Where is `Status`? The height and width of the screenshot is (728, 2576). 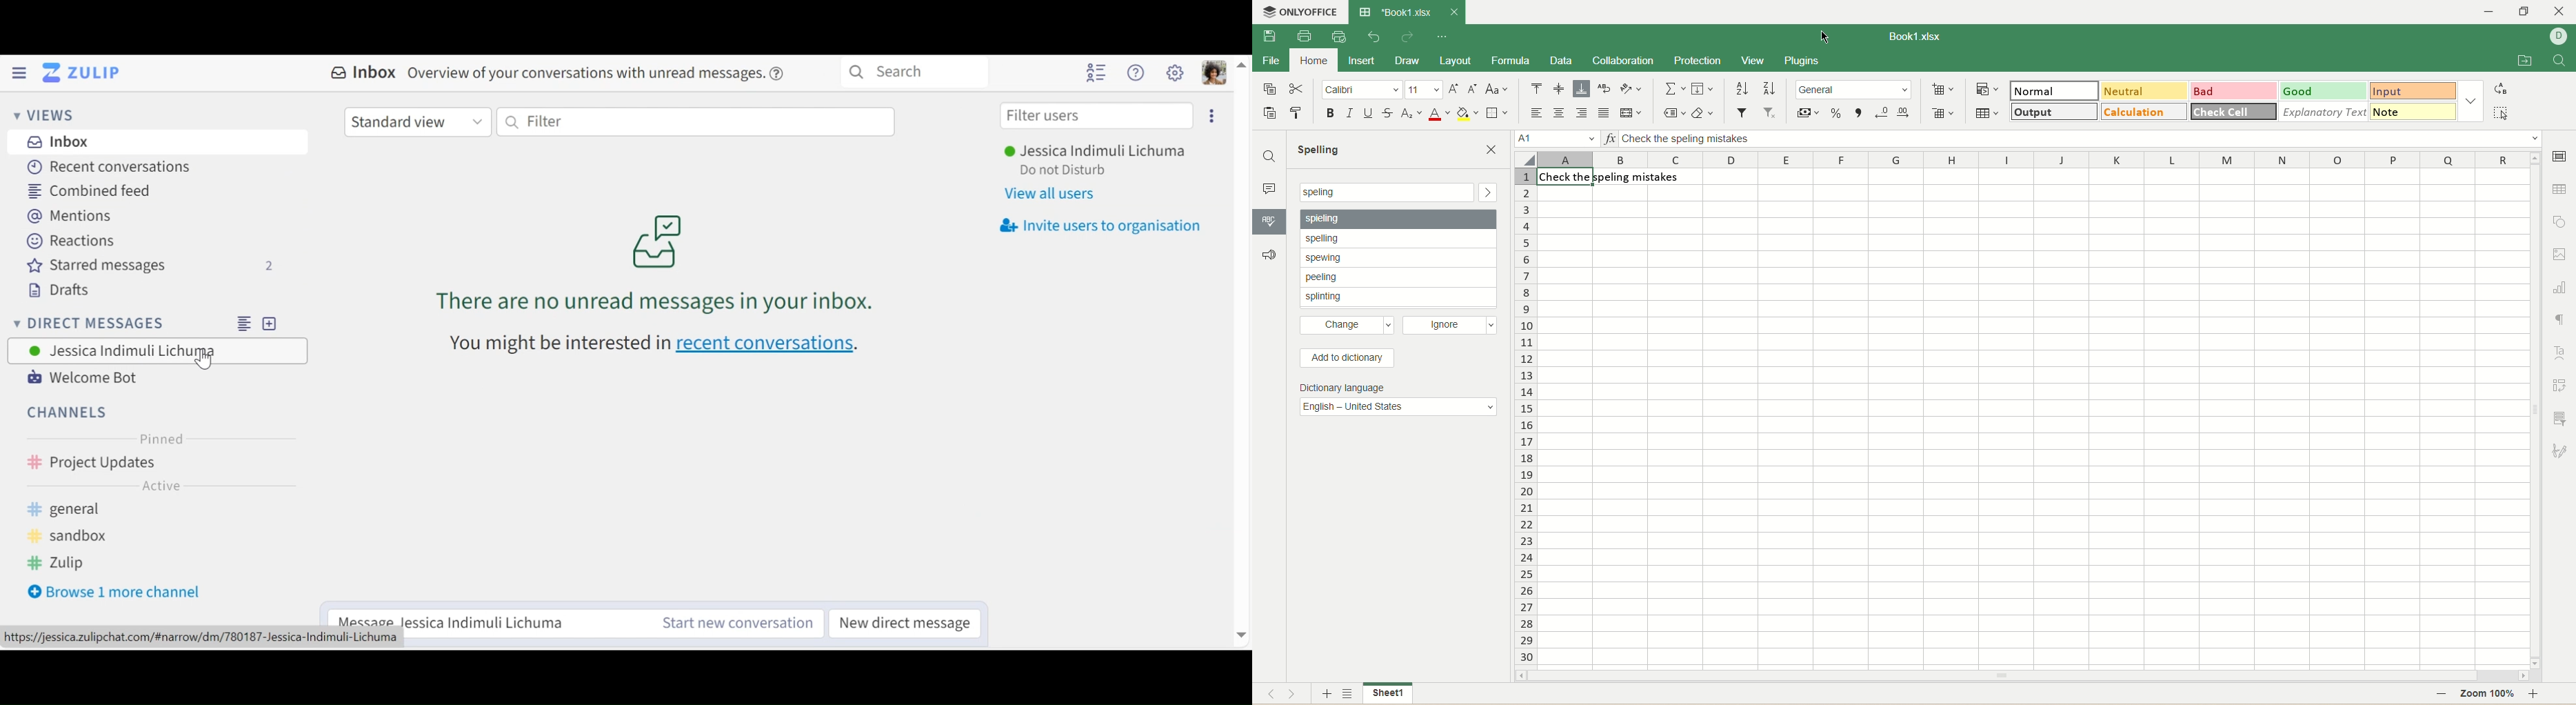 Status is located at coordinates (1063, 170).